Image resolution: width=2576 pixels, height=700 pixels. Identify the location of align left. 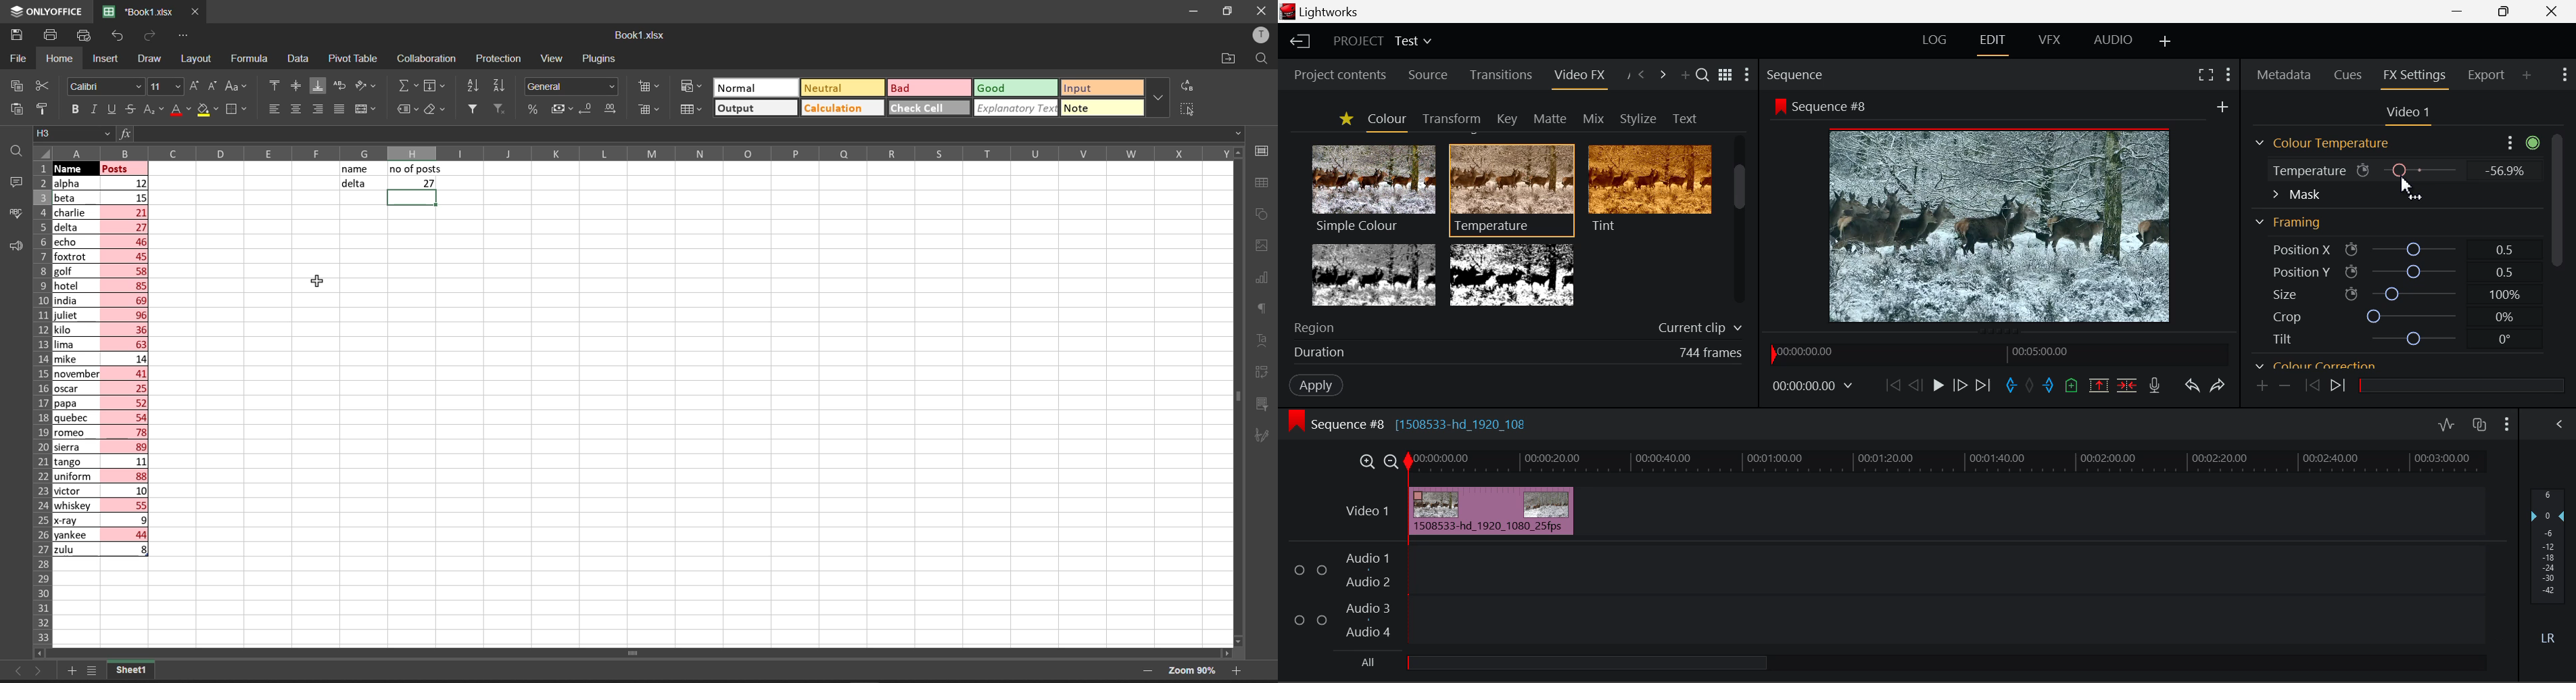
(273, 110).